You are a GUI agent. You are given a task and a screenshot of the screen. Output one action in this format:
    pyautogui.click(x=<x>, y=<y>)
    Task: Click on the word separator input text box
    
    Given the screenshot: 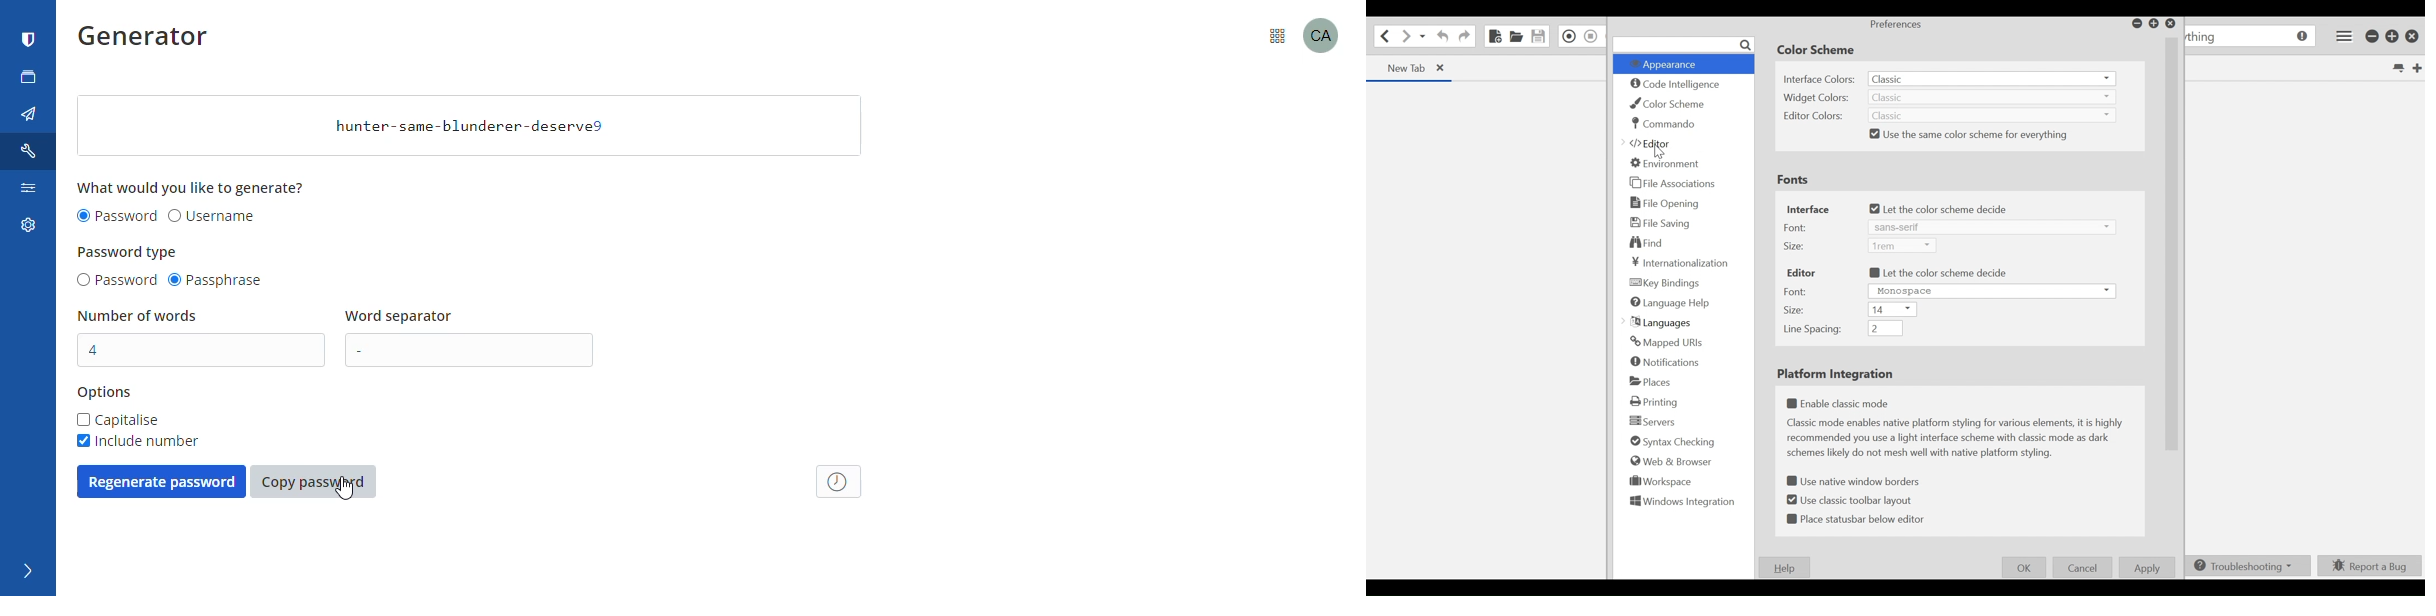 What is the action you would take?
    pyautogui.click(x=475, y=350)
    